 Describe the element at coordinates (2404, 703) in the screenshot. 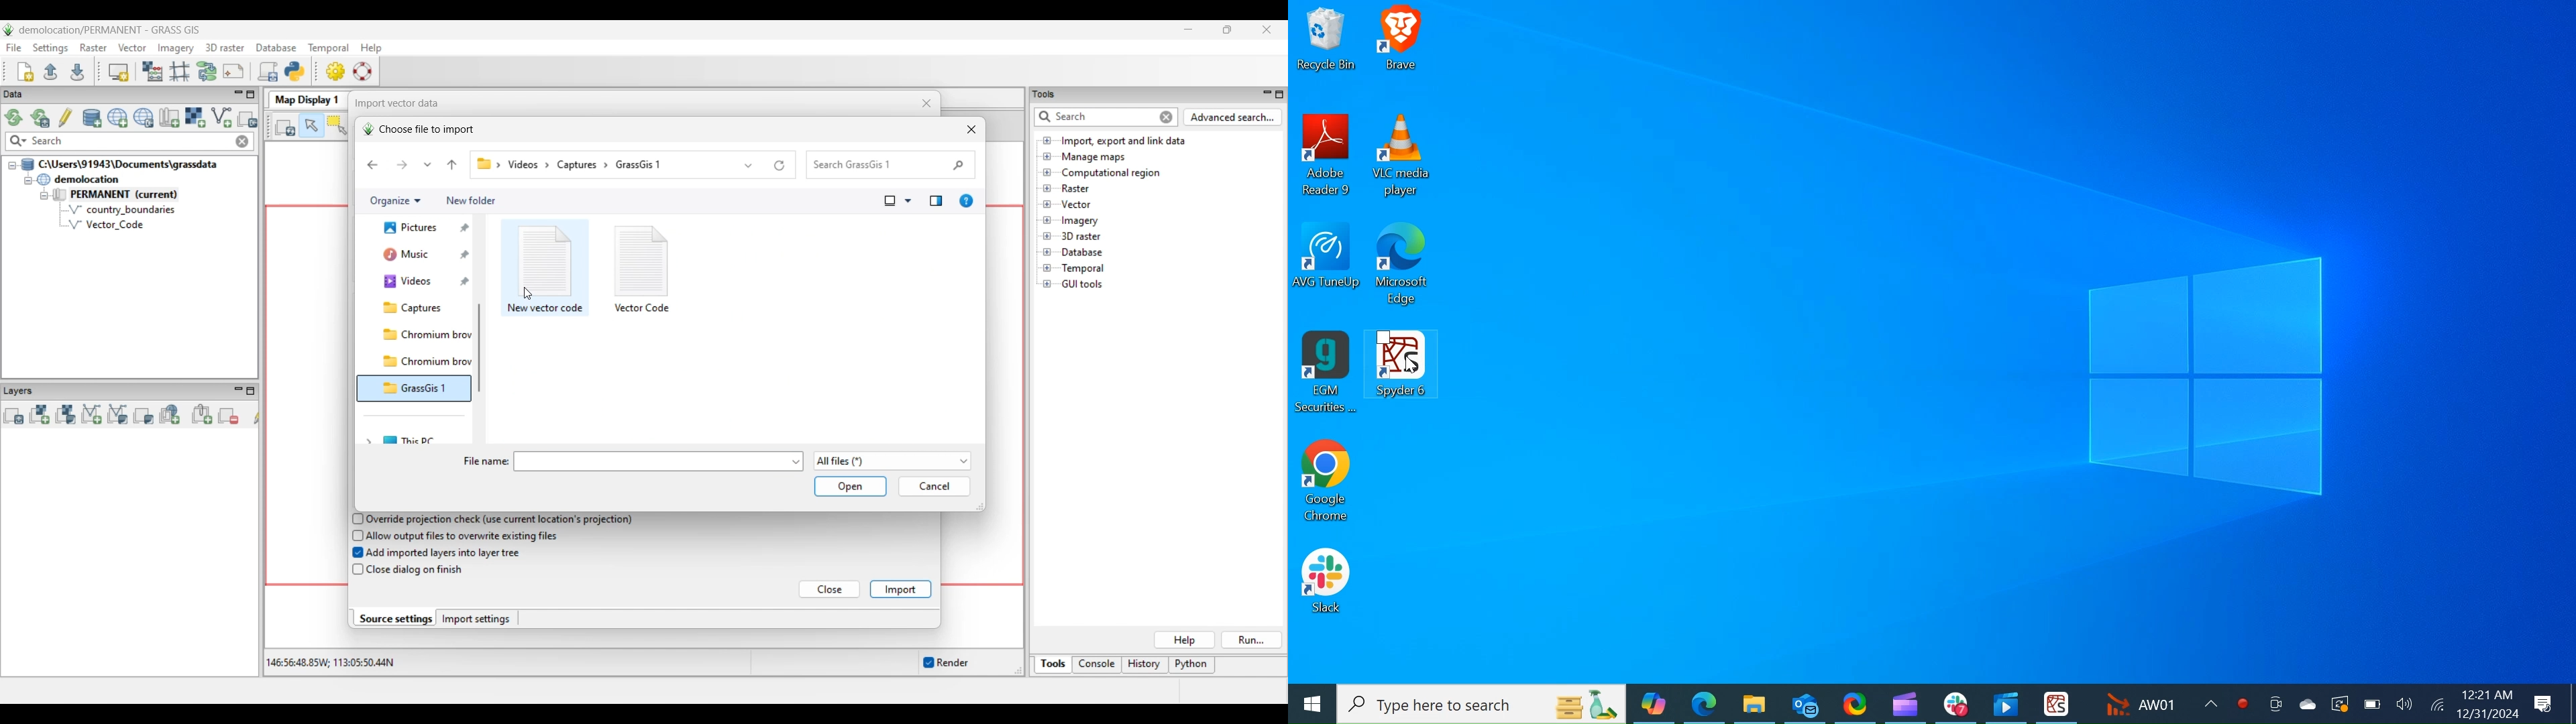

I see `Speaker` at that location.